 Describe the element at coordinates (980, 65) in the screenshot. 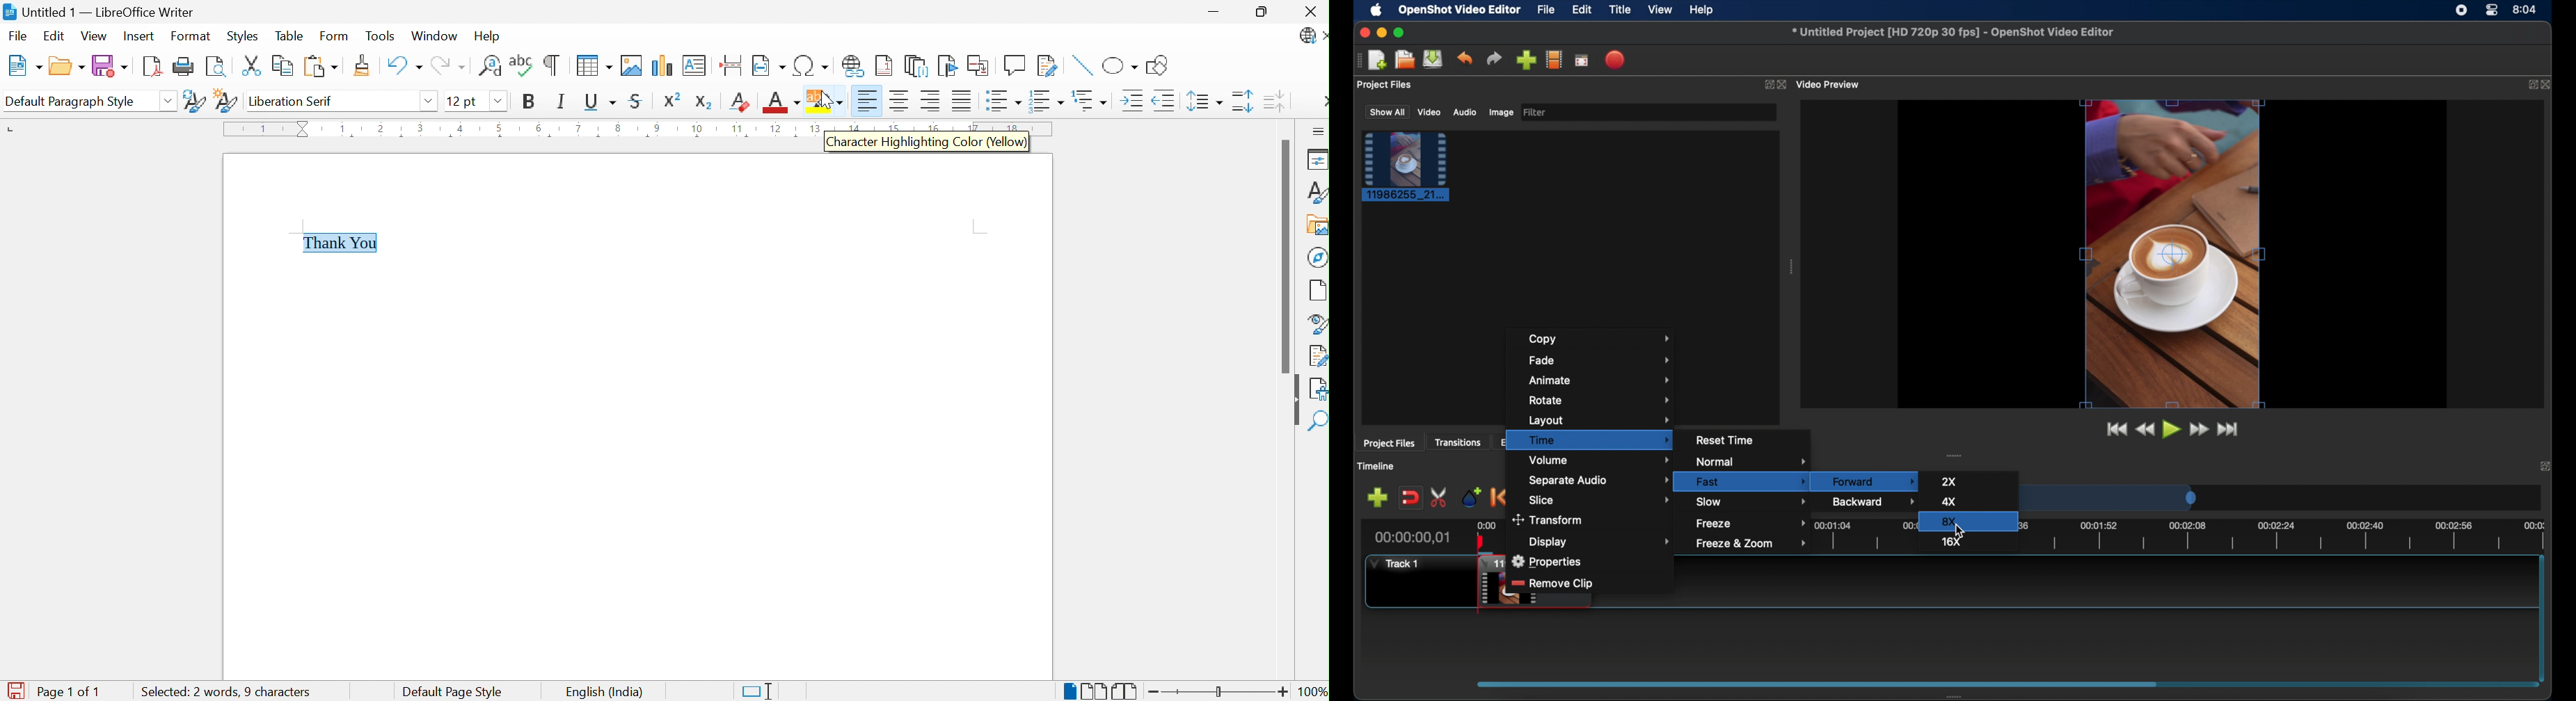

I see `Insert Cross-reference` at that location.